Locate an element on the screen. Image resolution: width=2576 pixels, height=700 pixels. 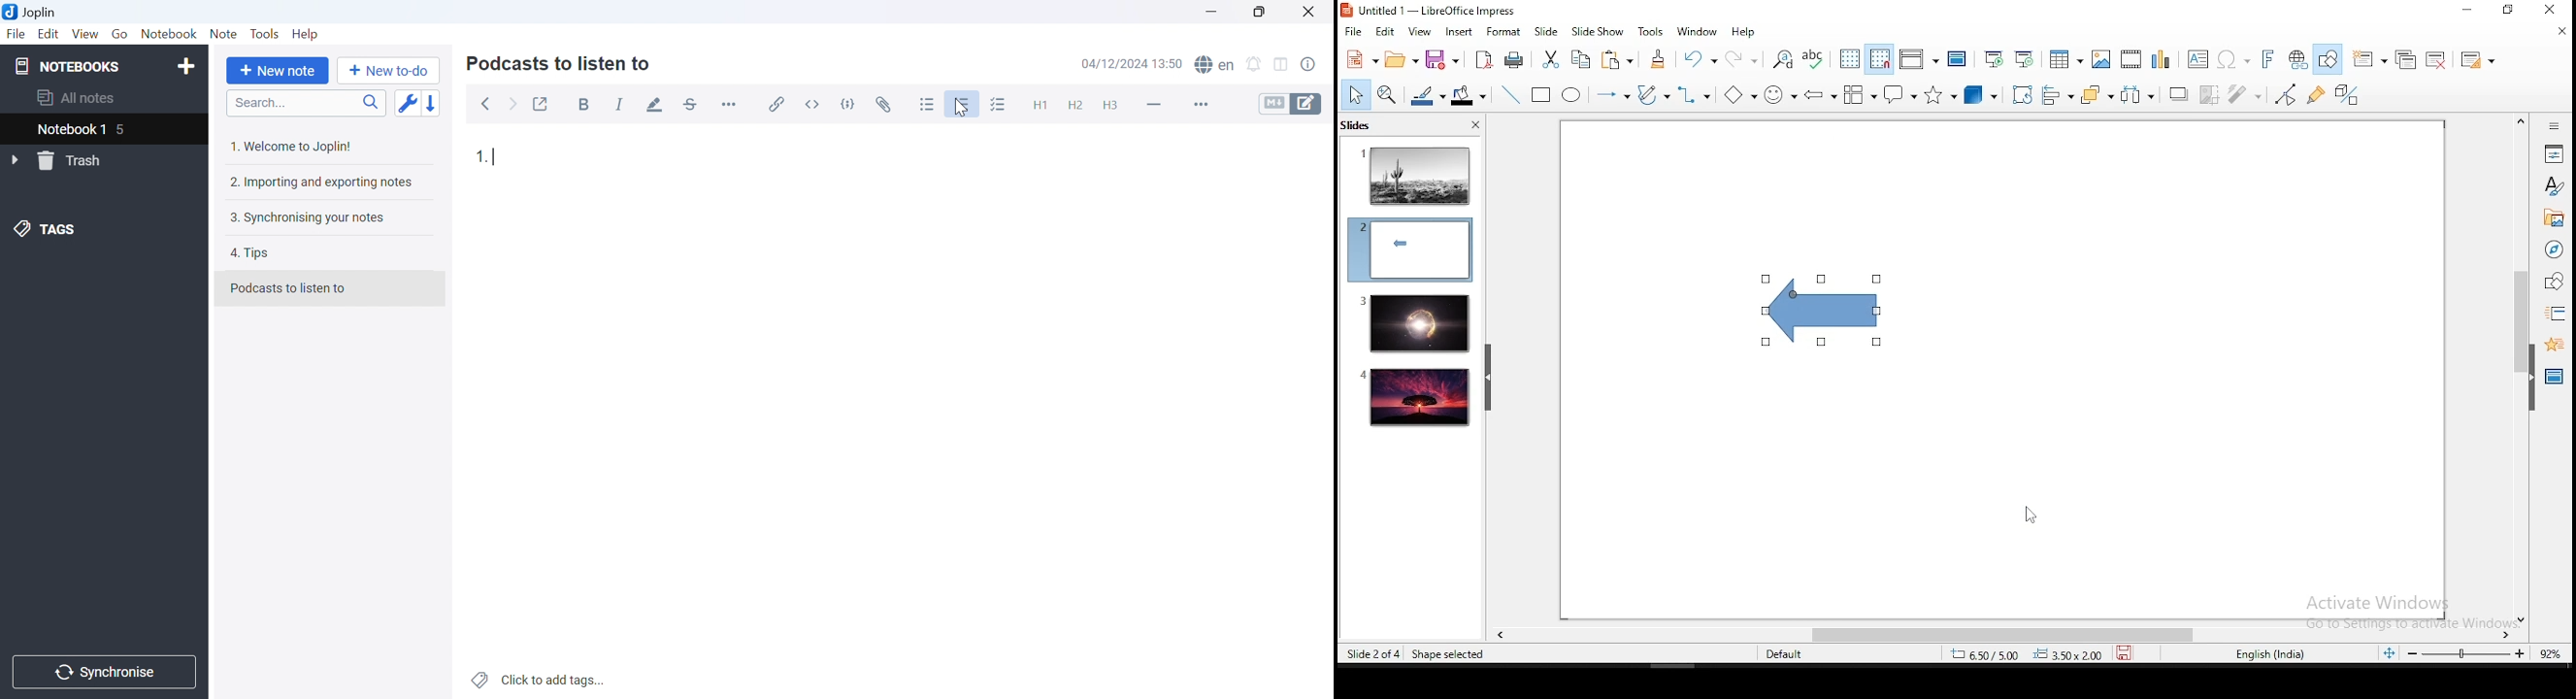
Drop Down is located at coordinates (16, 161).